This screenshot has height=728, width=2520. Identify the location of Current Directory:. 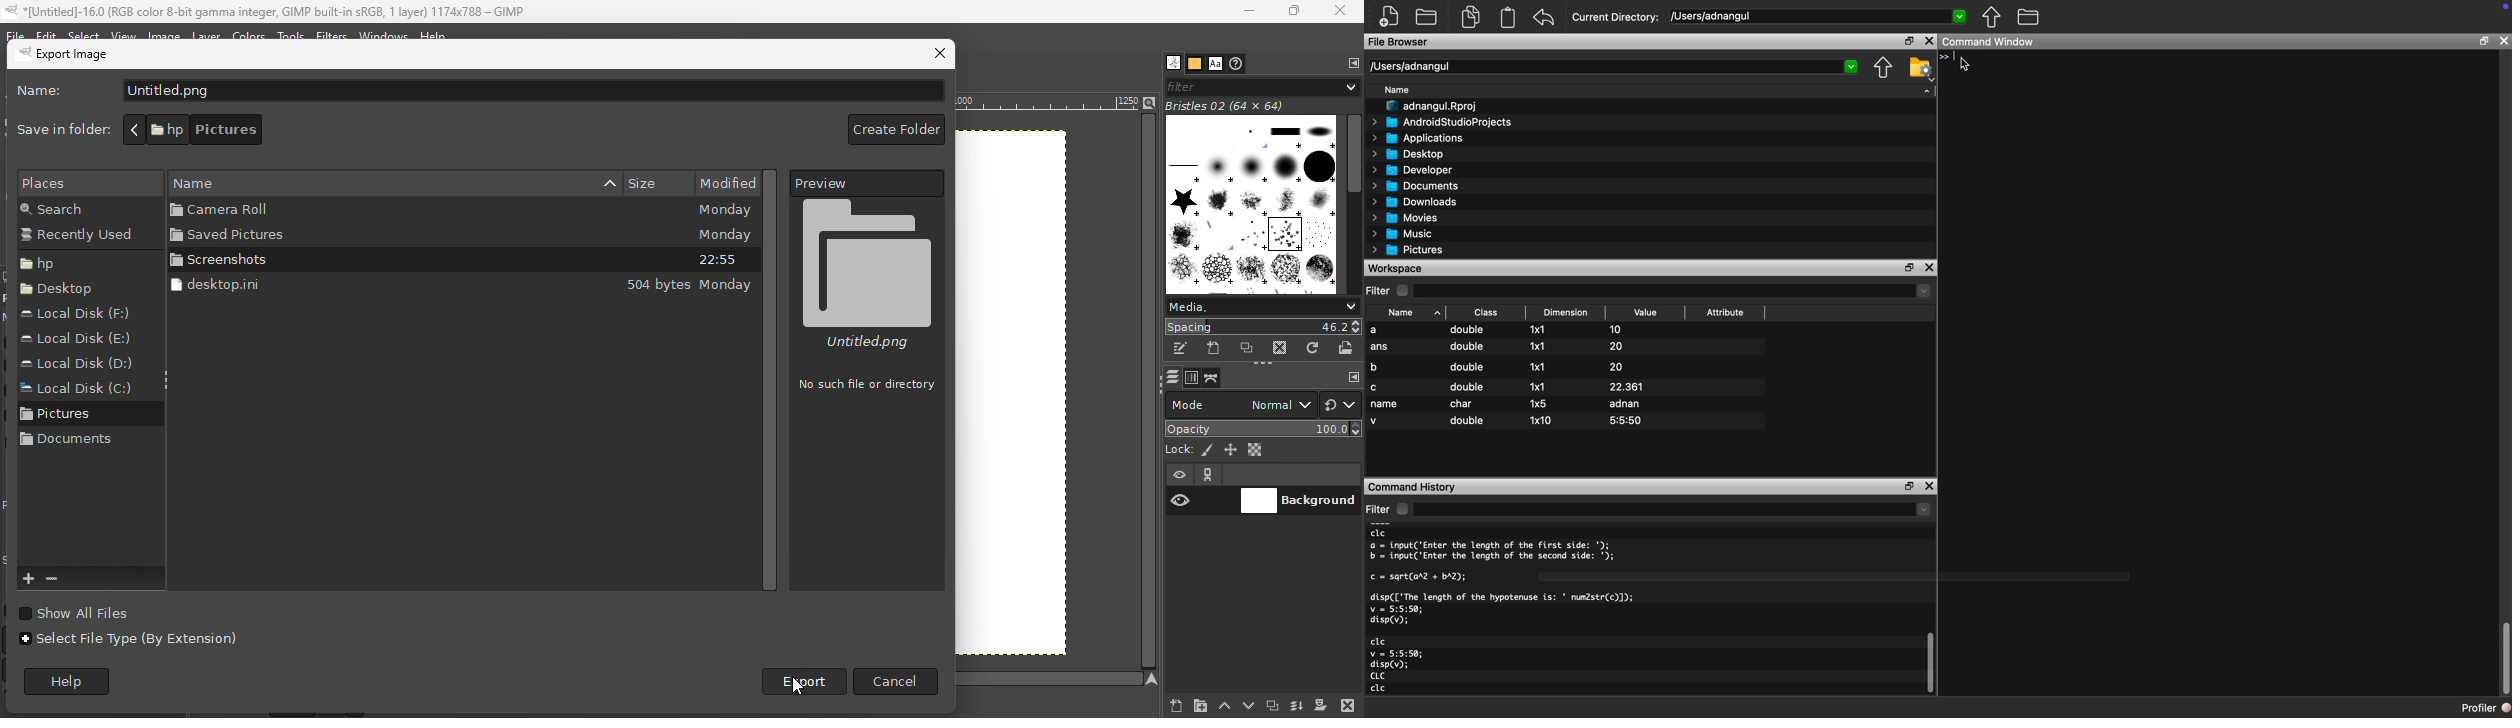
(1616, 16).